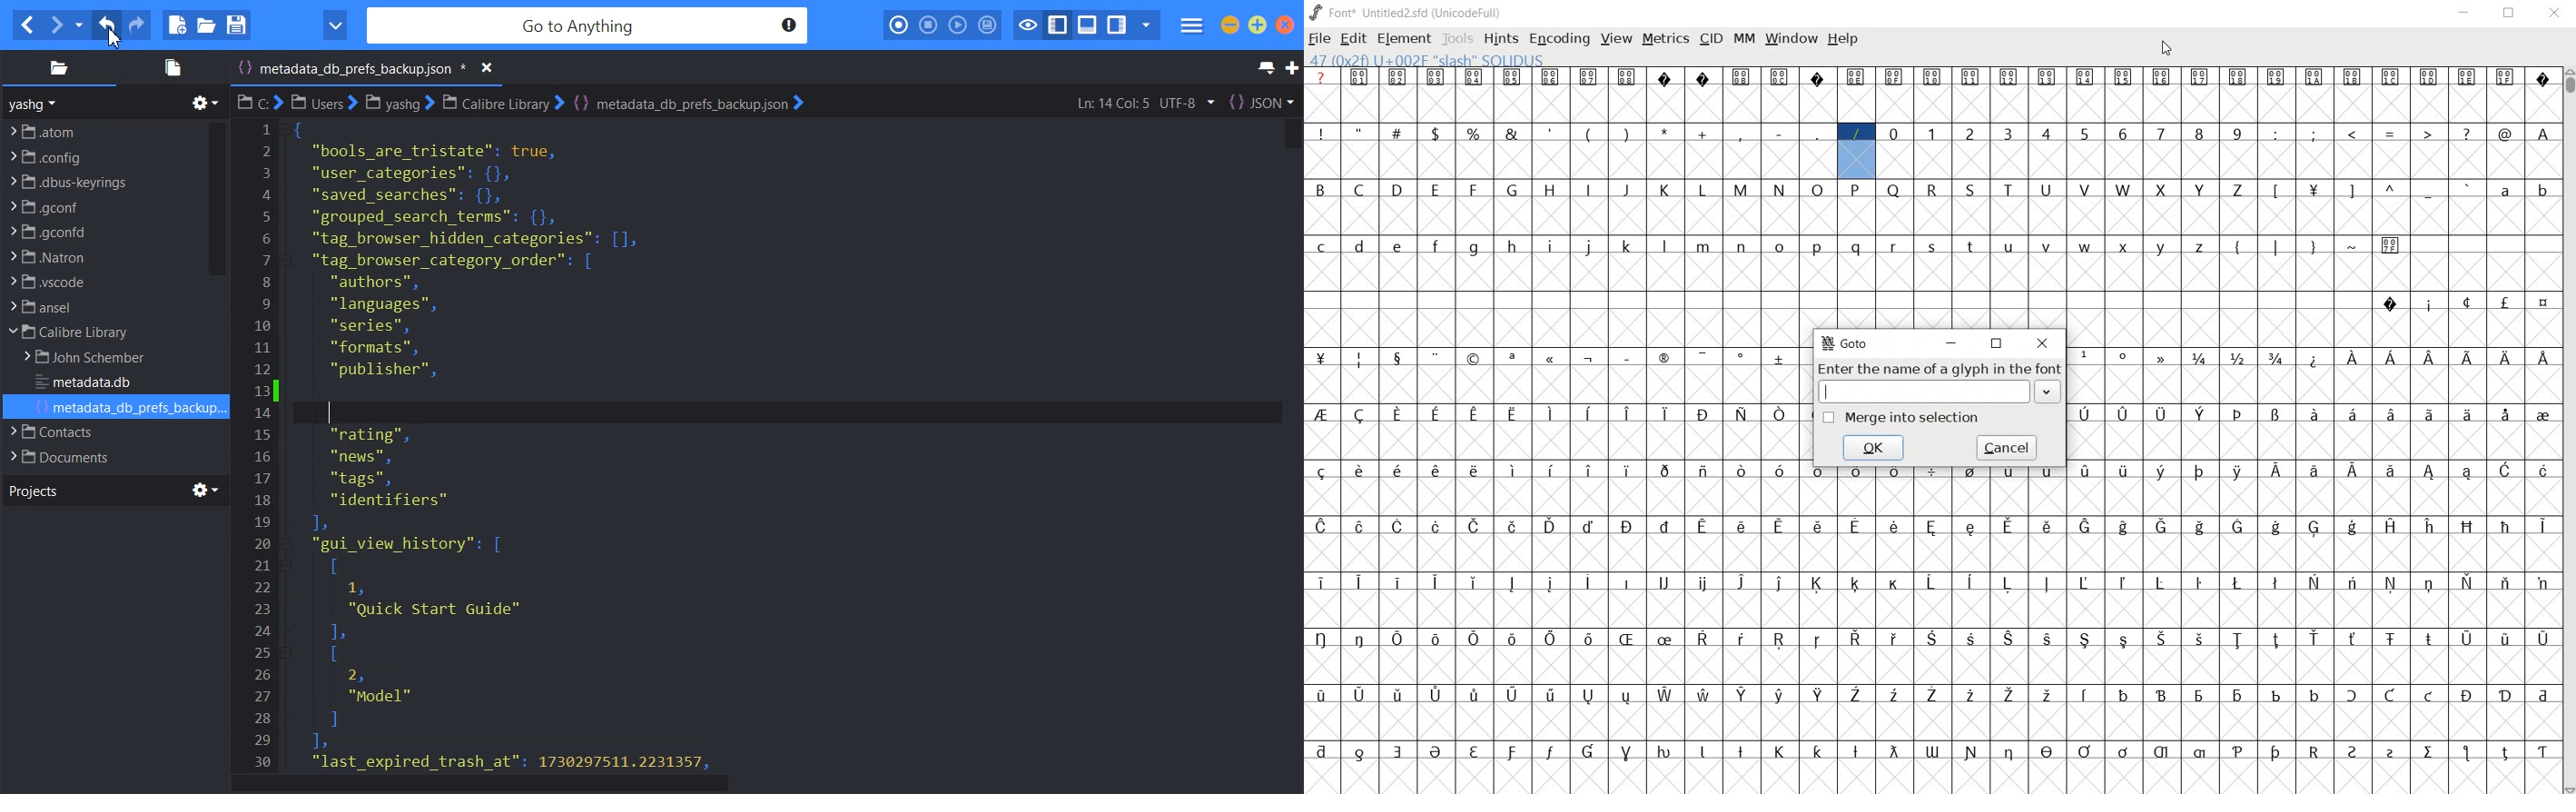 The height and width of the screenshot is (812, 2576). Describe the element at coordinates (2391, 695) in the screenshot. I see `glyph` at that location.